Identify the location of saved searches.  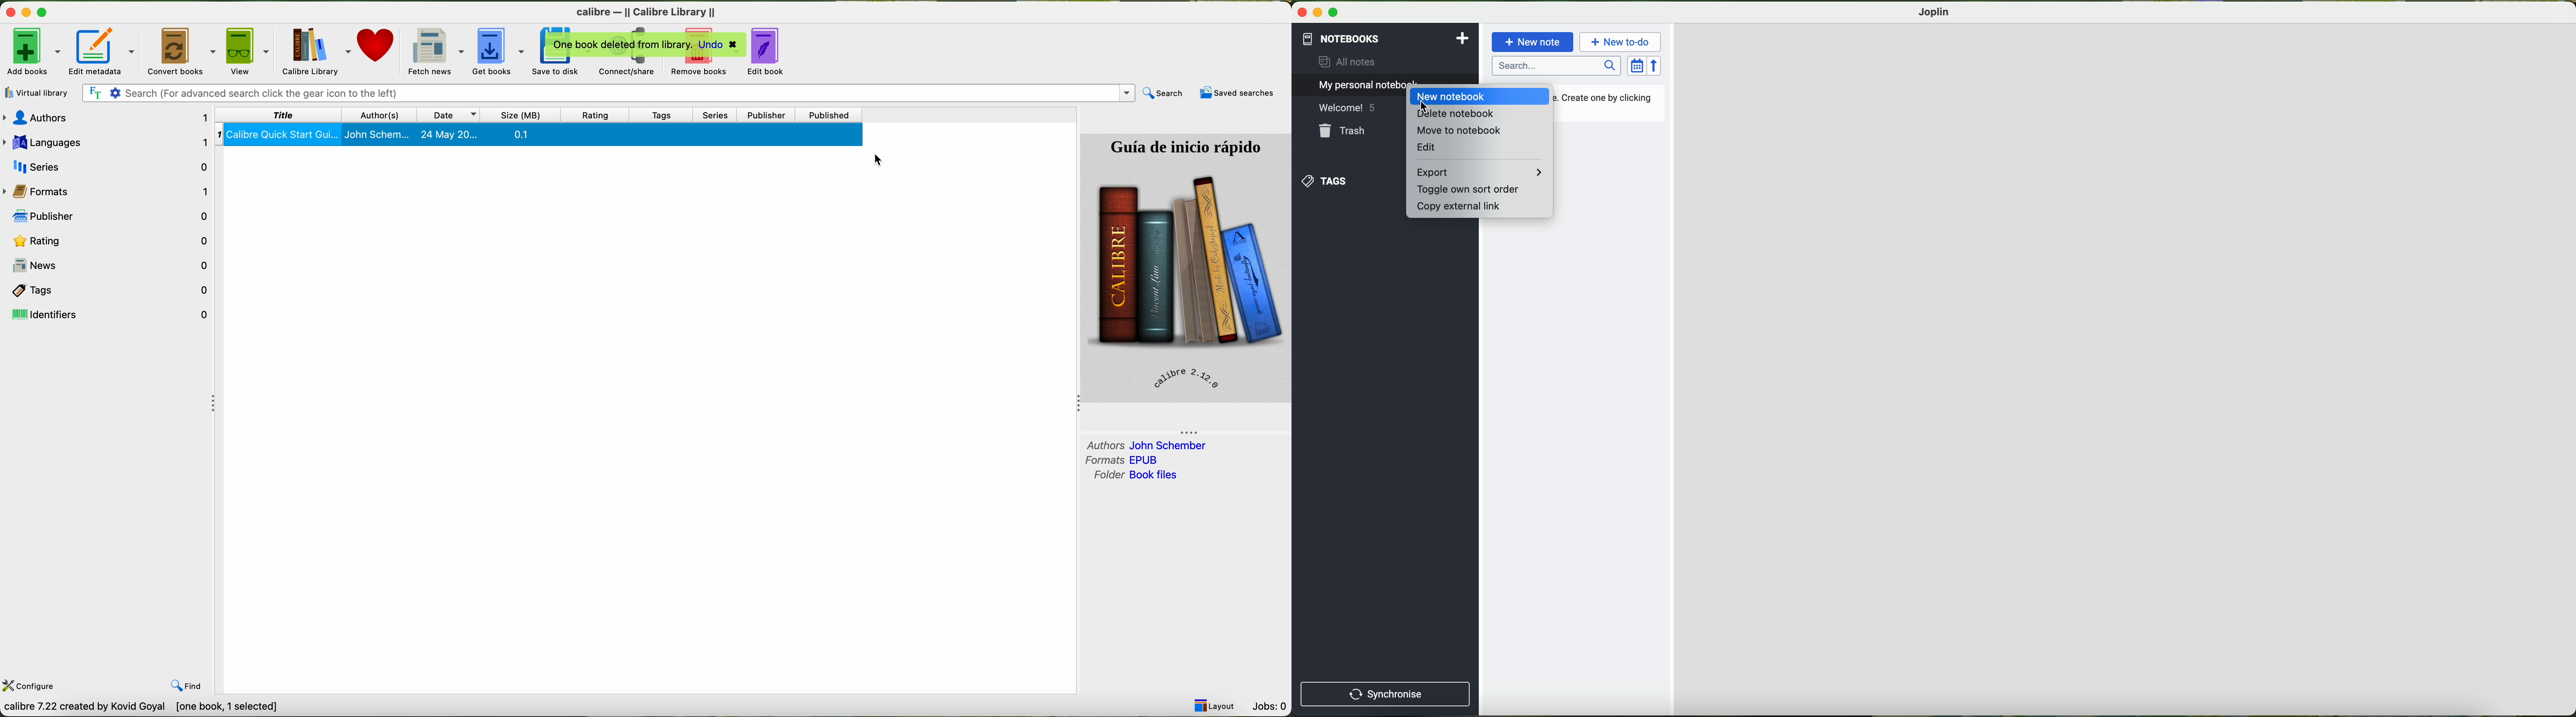
(1236, 93).